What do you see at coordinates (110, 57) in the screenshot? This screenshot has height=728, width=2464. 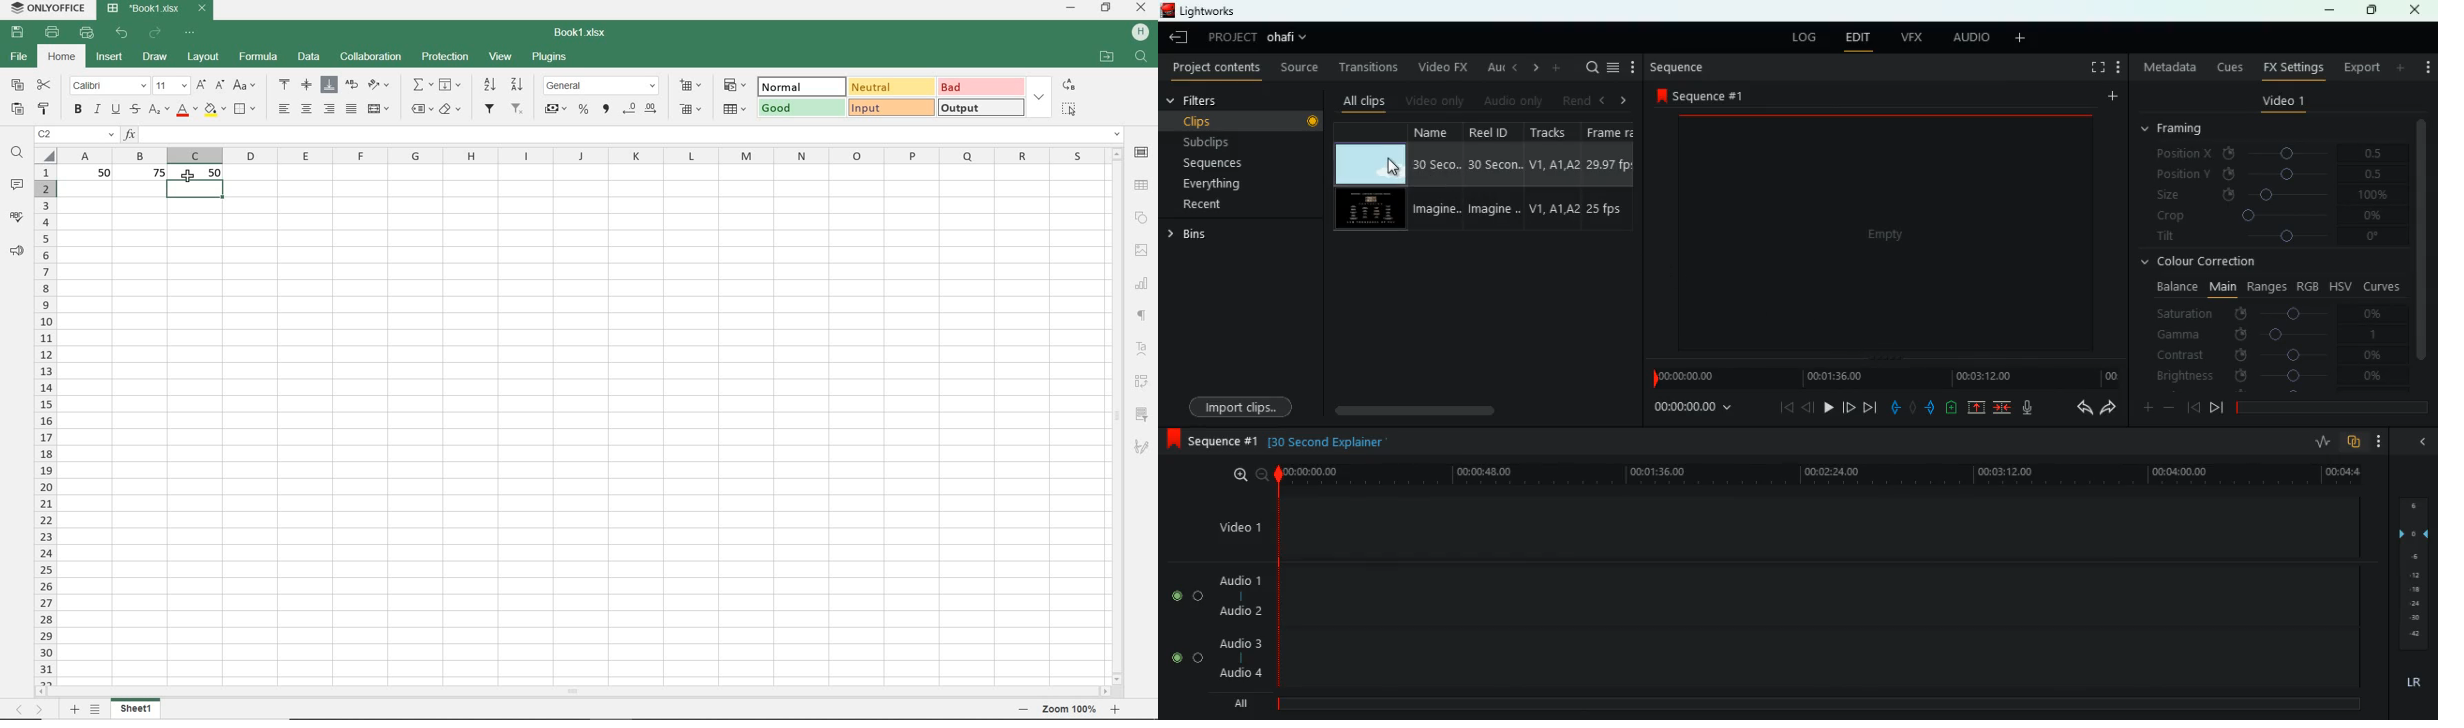 I see `insert` at bounding box center [110, 57].